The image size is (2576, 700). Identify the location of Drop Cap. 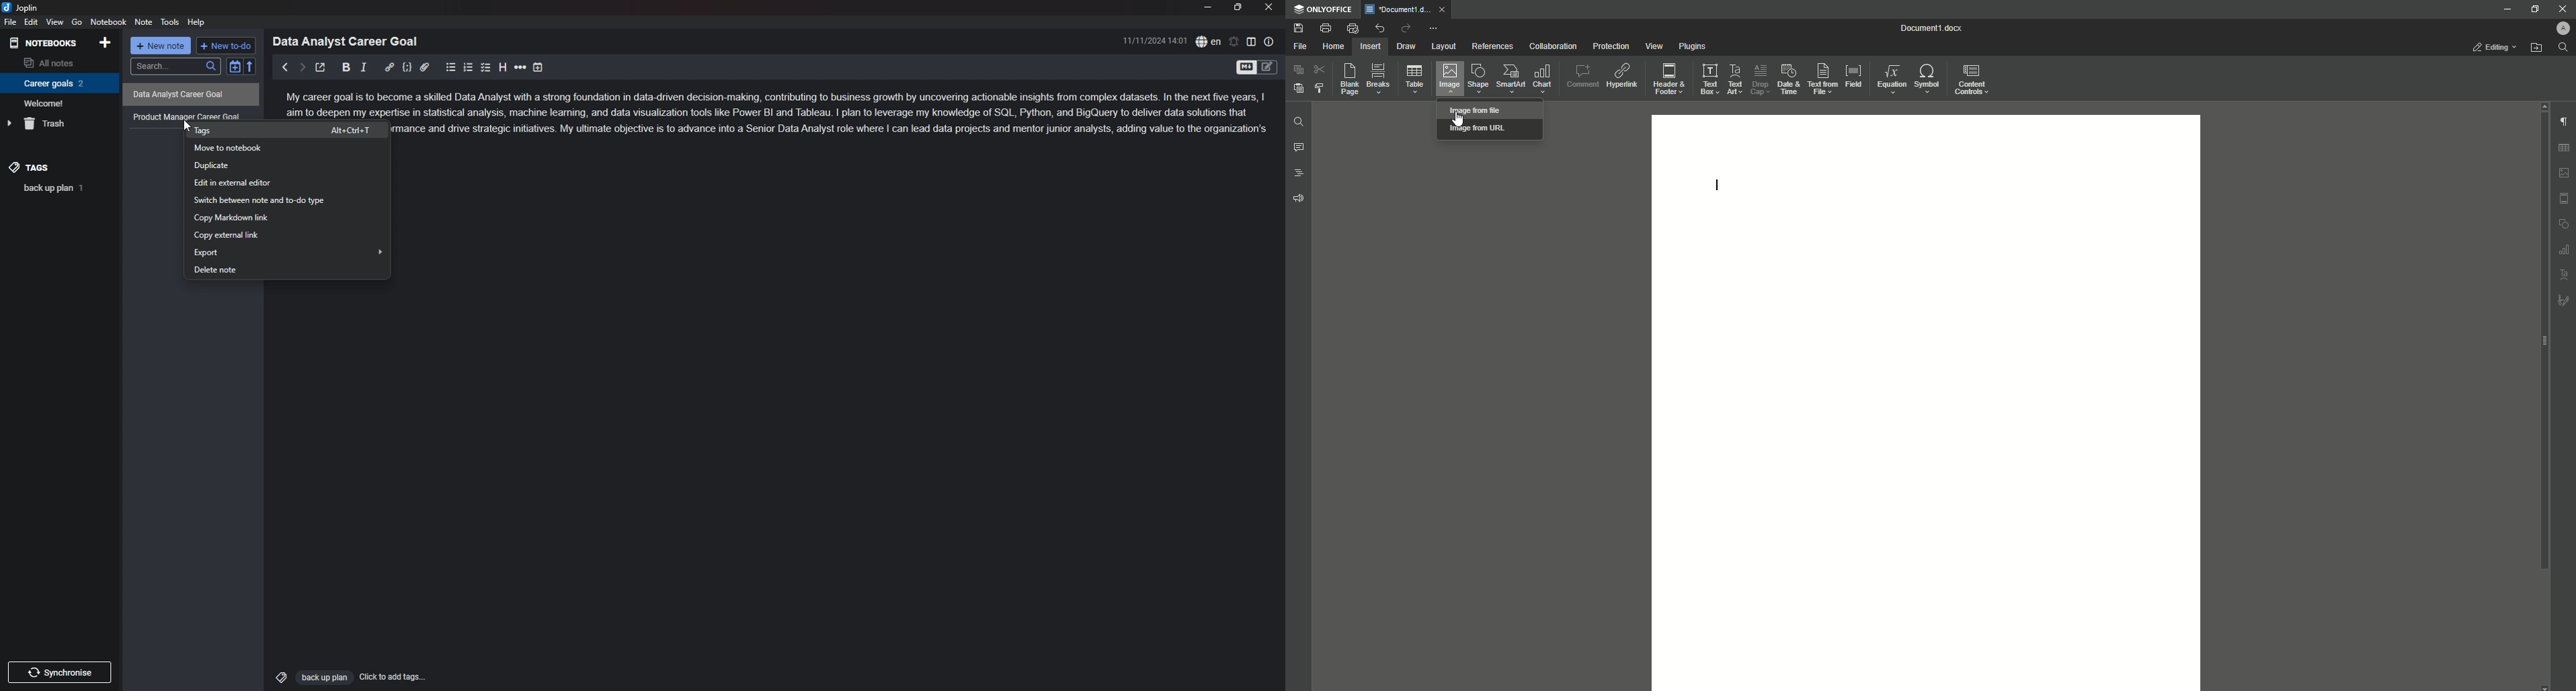
(1760, 80).